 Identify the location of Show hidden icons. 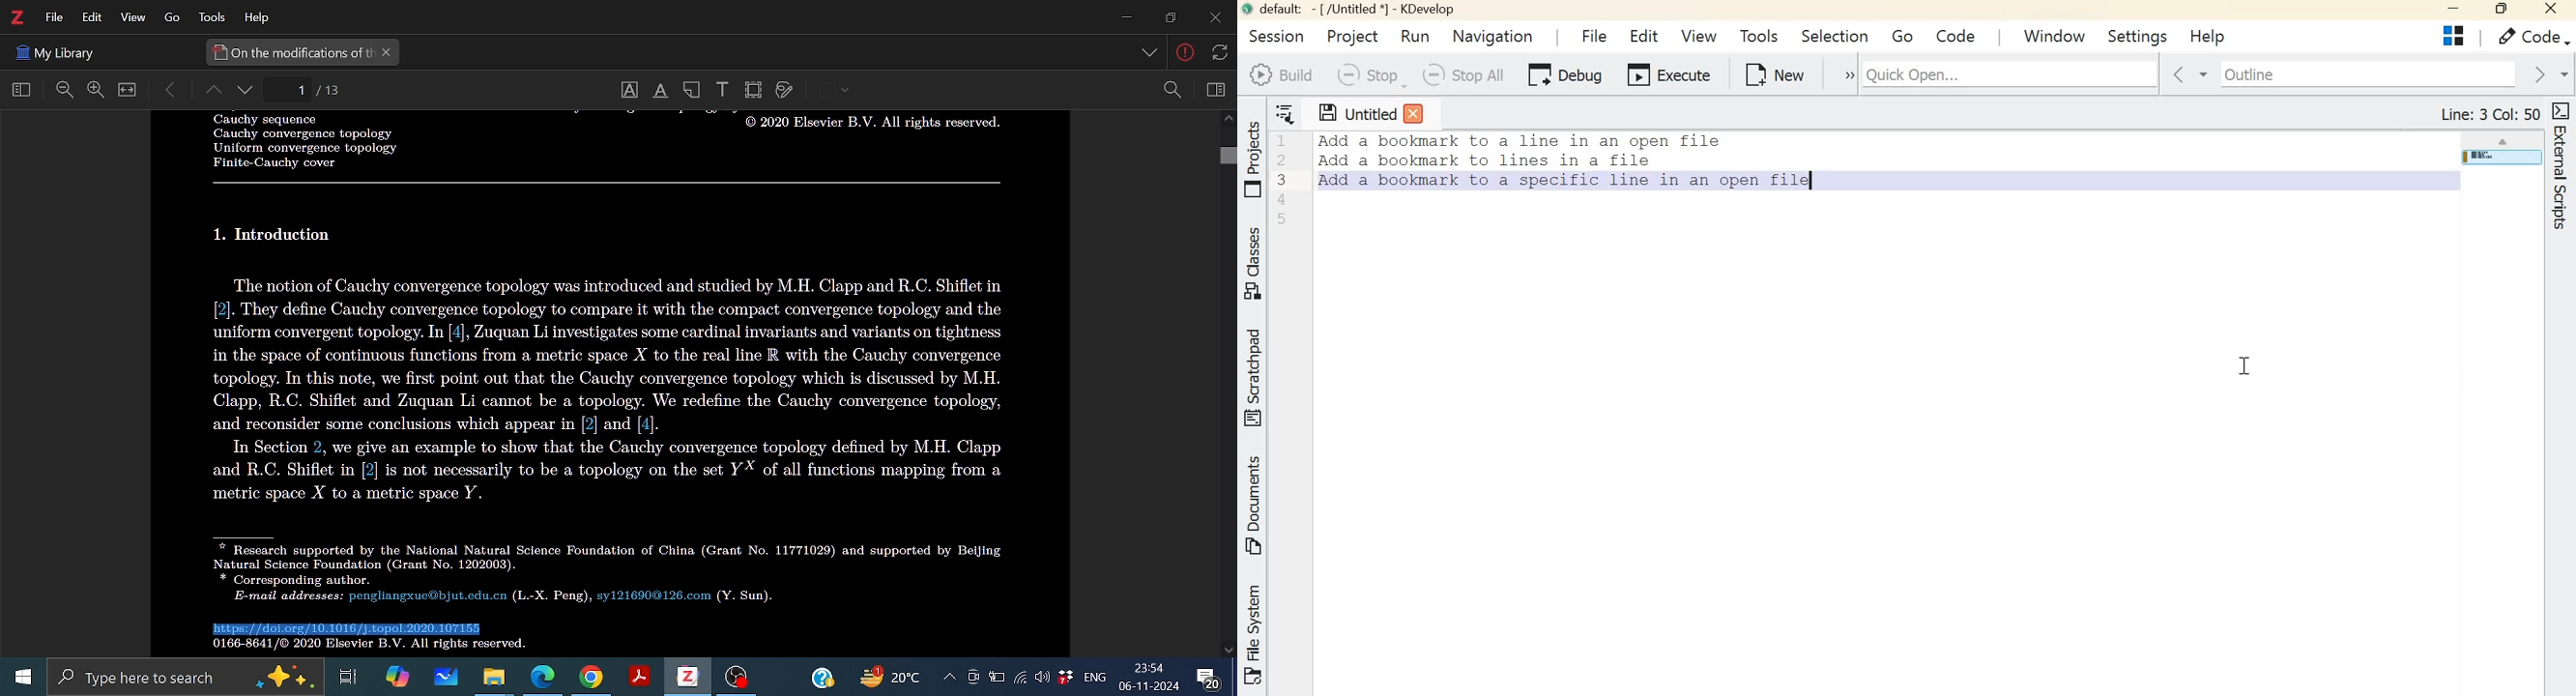
(948, 677).